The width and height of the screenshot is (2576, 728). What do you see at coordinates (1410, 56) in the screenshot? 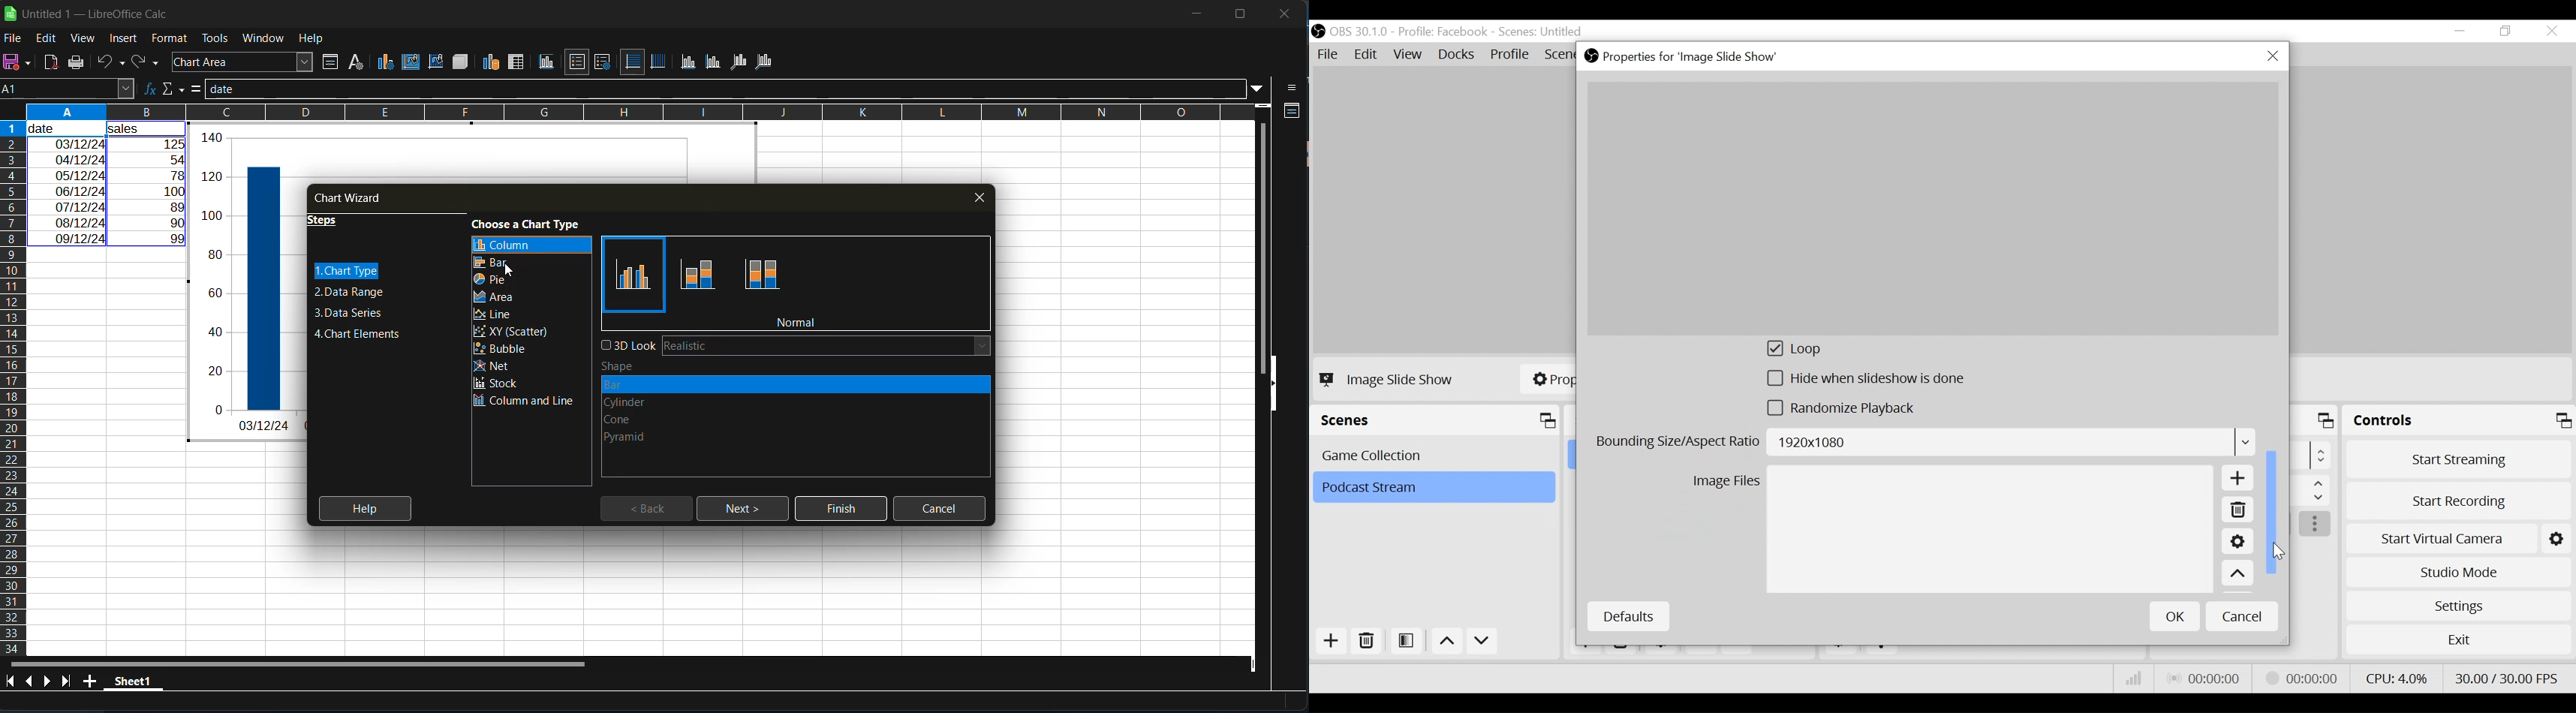
I see `View` at bounding box center [1410, 56].